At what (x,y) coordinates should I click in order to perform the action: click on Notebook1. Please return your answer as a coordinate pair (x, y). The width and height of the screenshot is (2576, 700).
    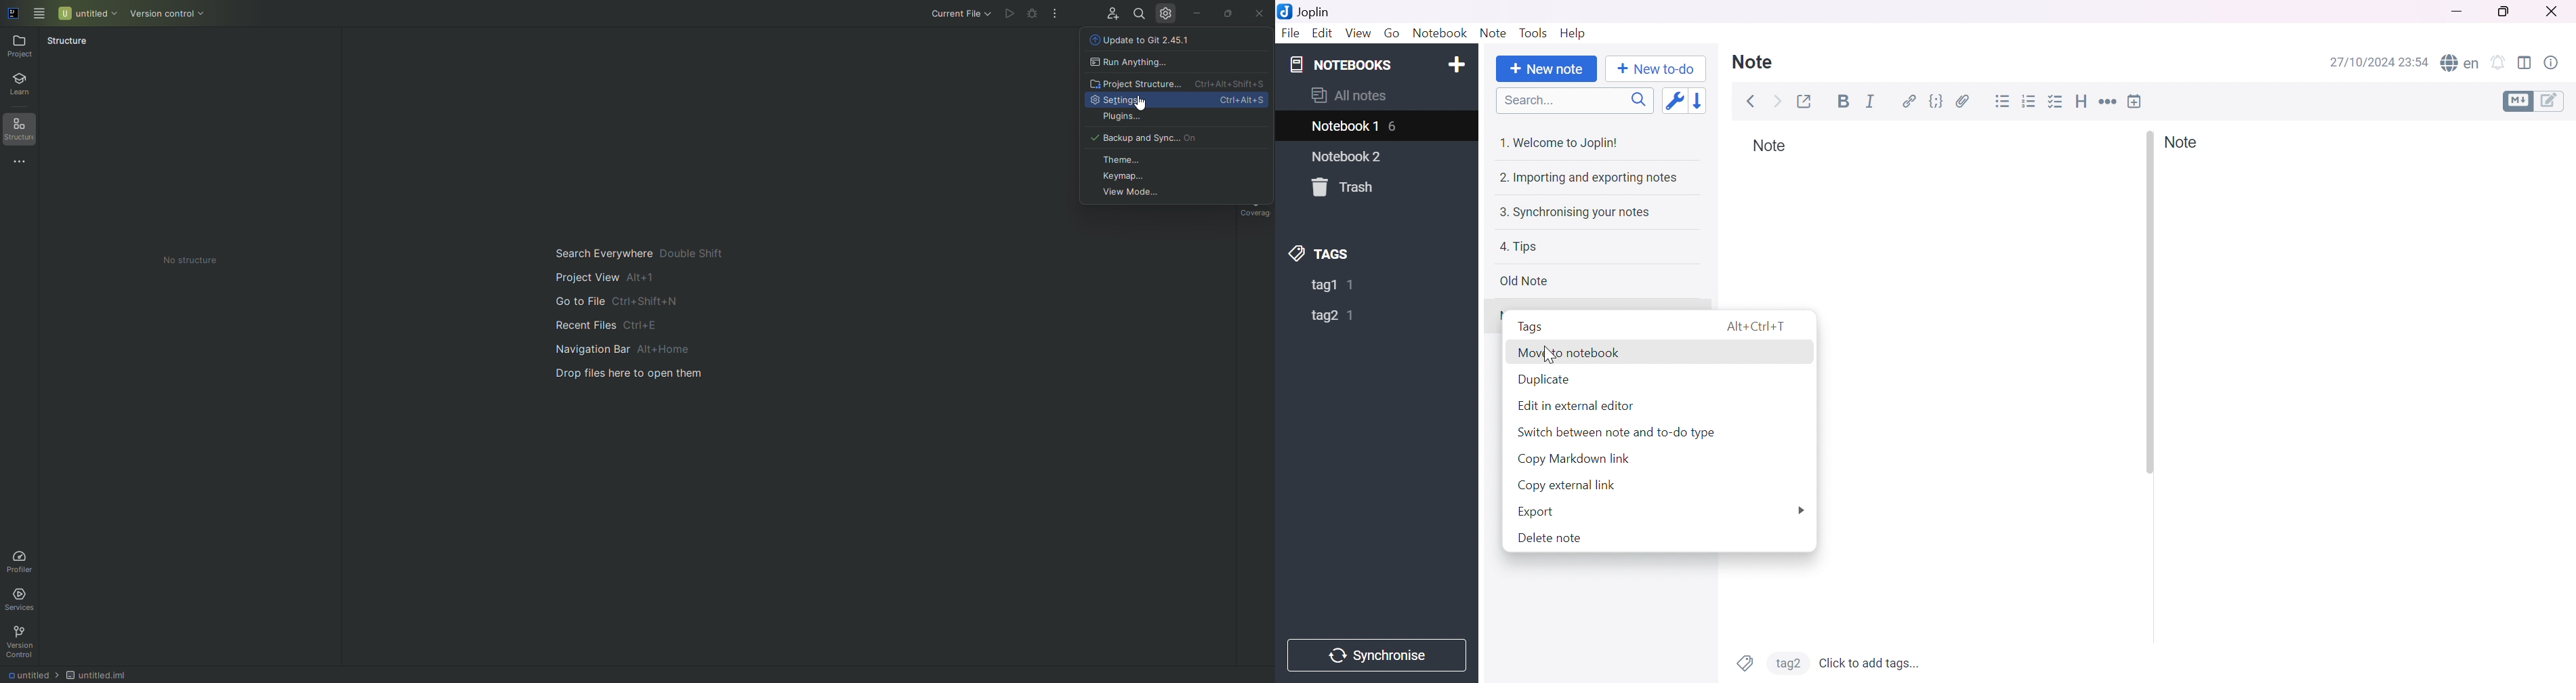
    Looking at the image, I should click on (1344, 127).